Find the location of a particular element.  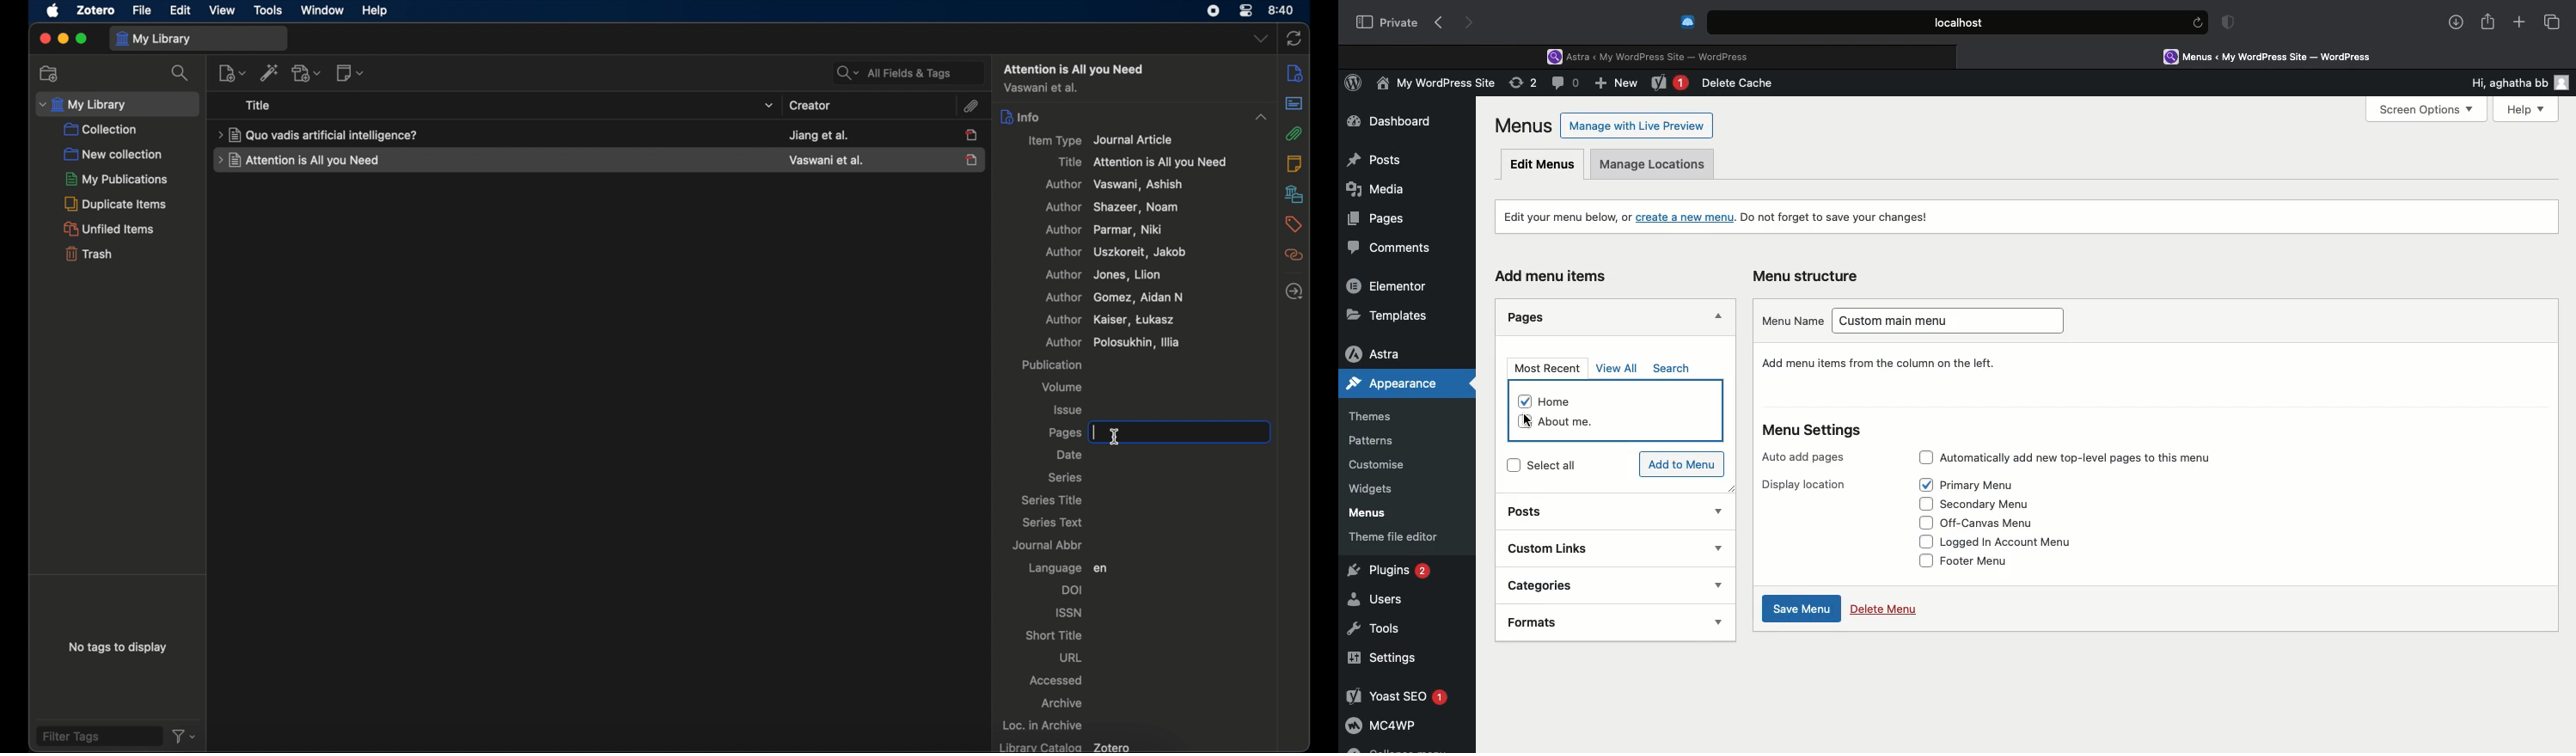

archive is located at coordinates (1063, 703).